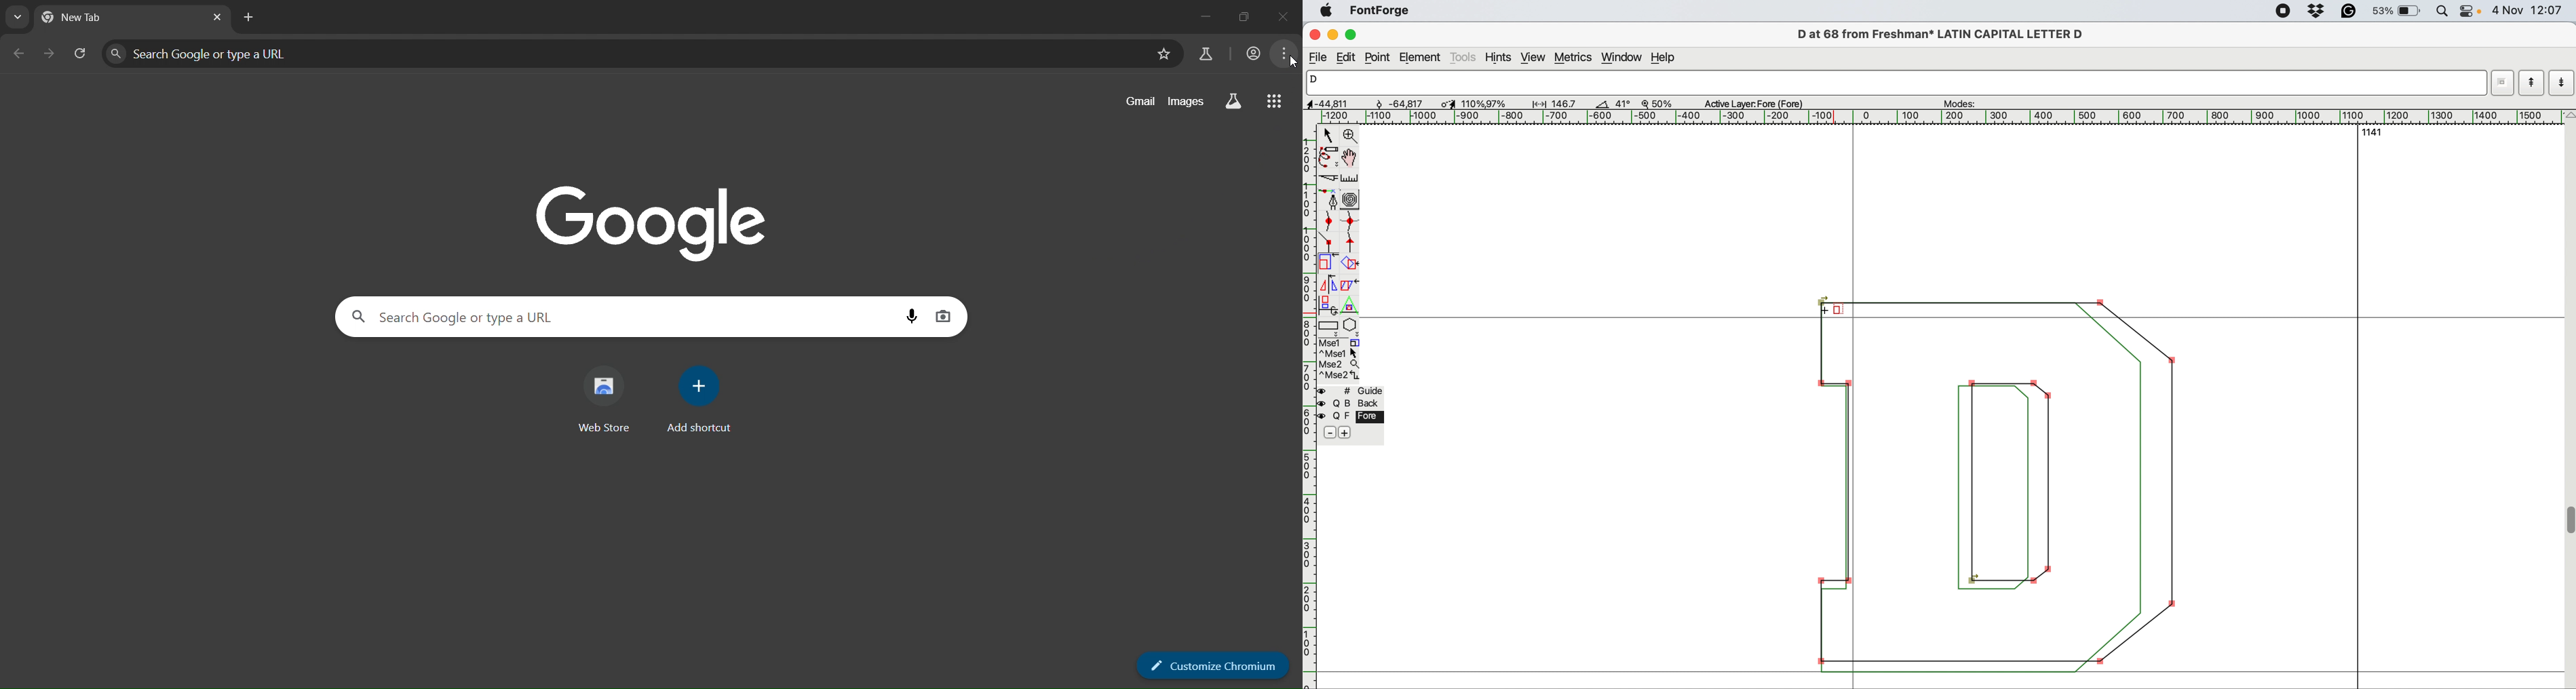 The image size is (2576, 700). What do you see at coordinates (1935, 116) in the screenshot?
I see `[1200 [1100 [1000 |-900 |-800 [-700 |-600 |-500 [|-400 [-300 |-200 |-100 | O  |100 |200 [300 [400 [500 |600 [700 |800 |900 [1000 [1100 [1200 [1300 [1400 [1500` at bounding box center [1935, 116].